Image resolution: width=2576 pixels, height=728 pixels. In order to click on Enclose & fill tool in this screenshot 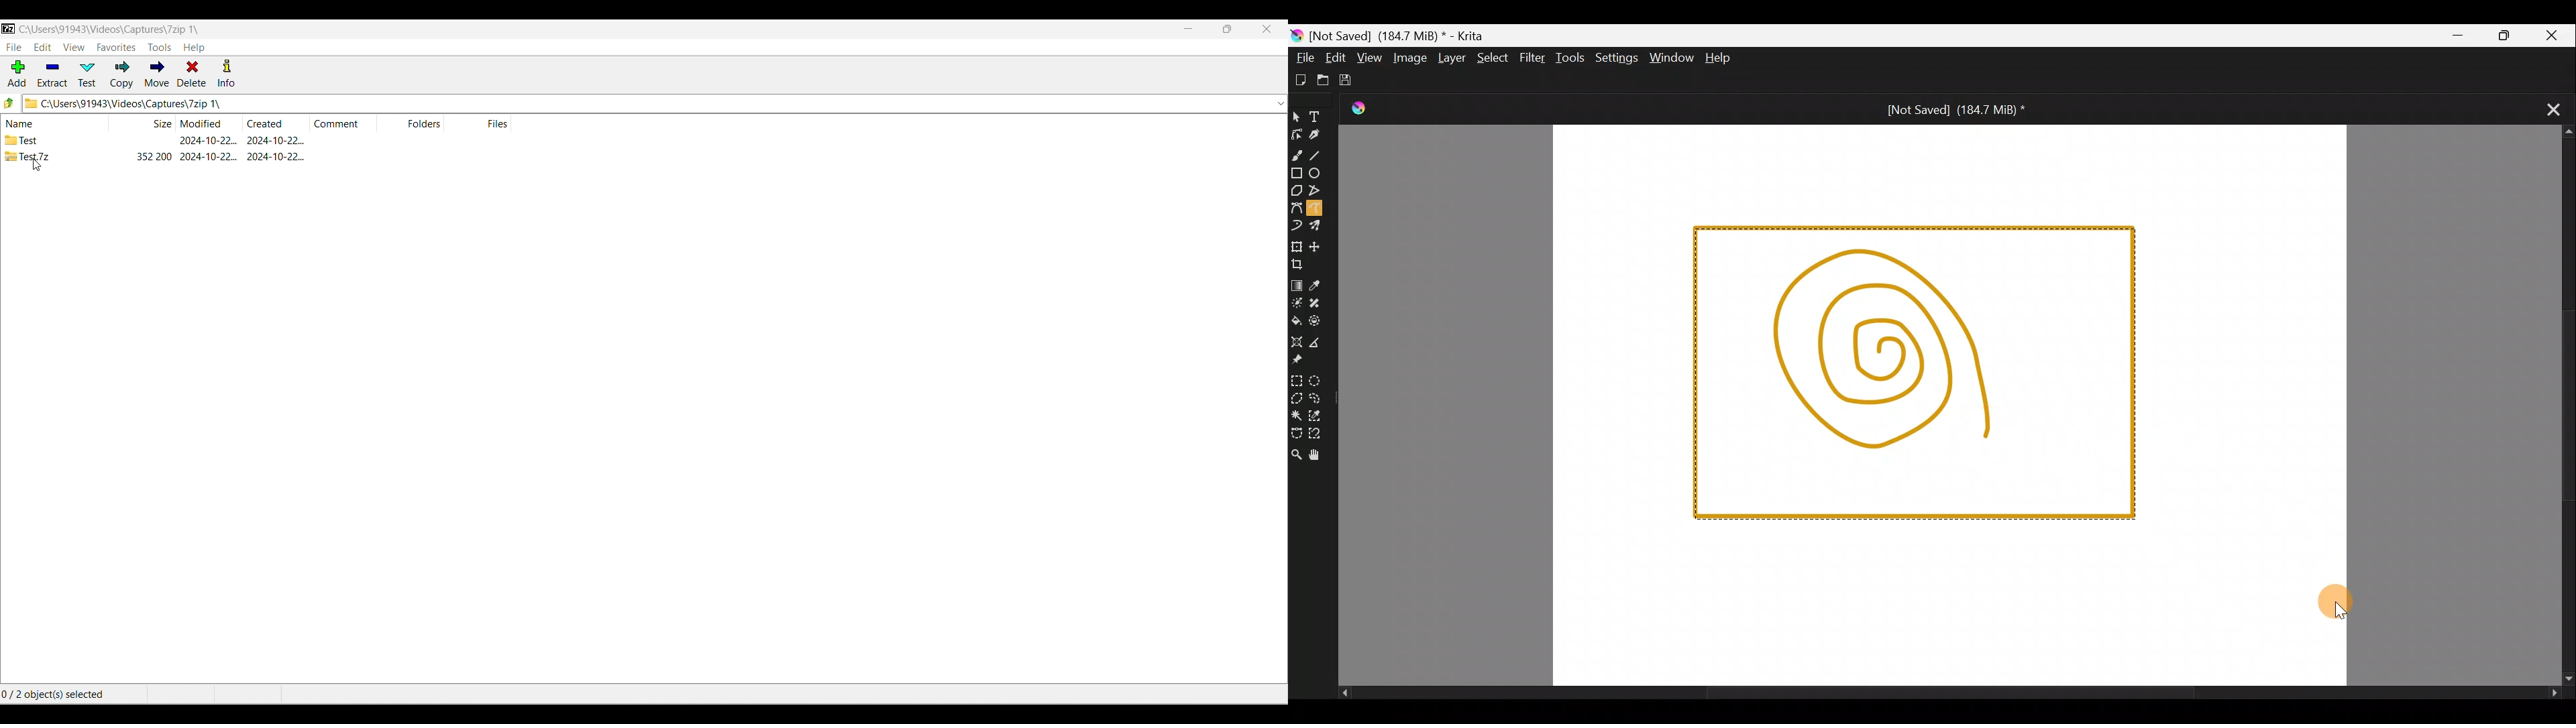, I will do `click(1317, 324)`.